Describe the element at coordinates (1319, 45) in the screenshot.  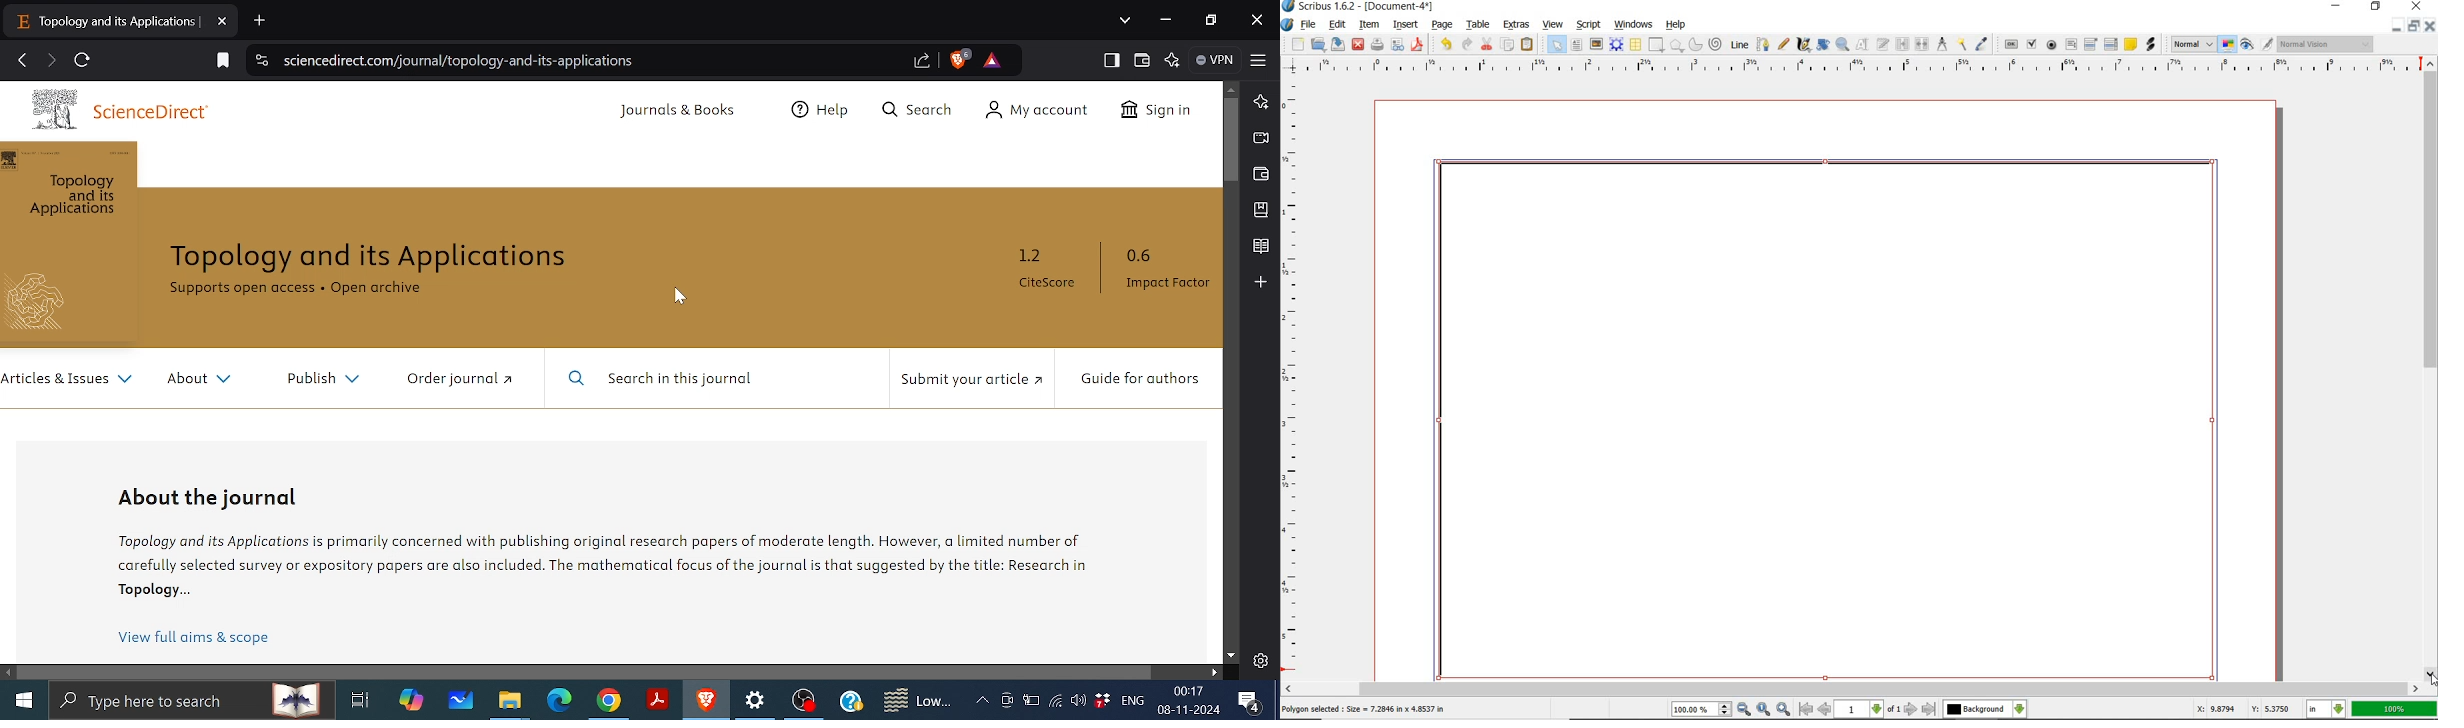
I see `open` at that location.